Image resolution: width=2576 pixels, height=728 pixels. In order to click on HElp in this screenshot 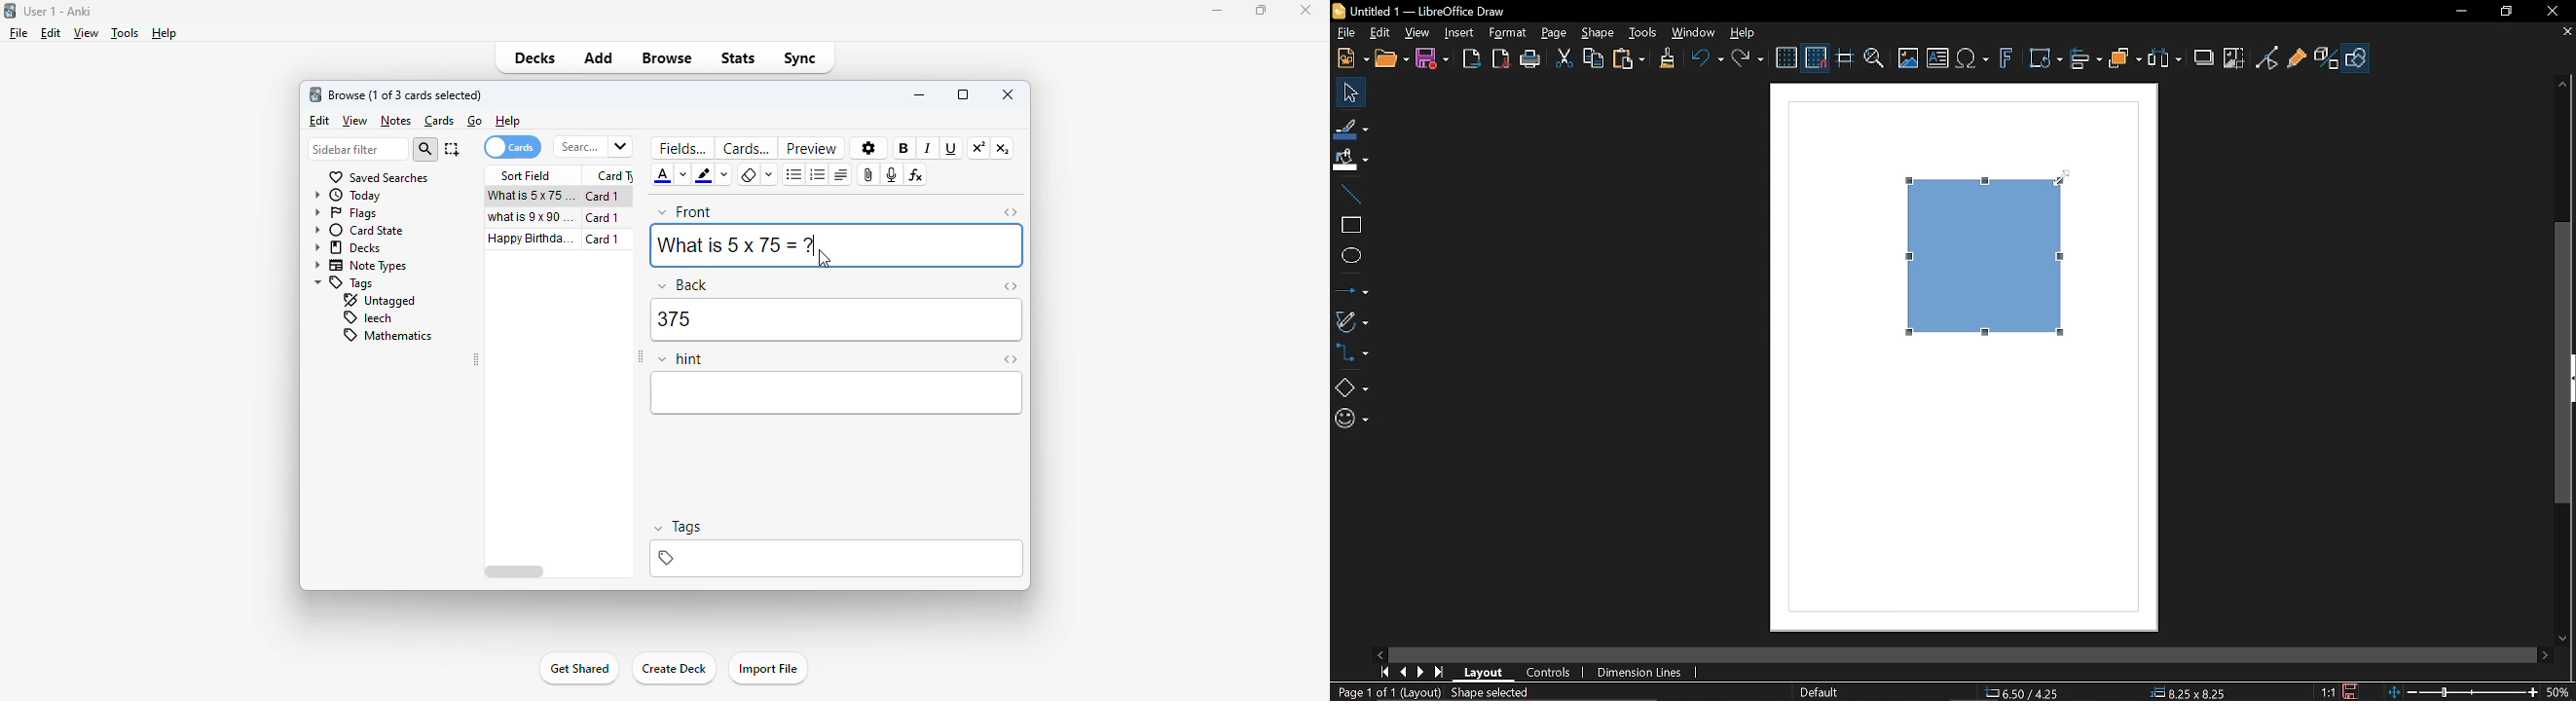, I will do `click(1746, 35)`.